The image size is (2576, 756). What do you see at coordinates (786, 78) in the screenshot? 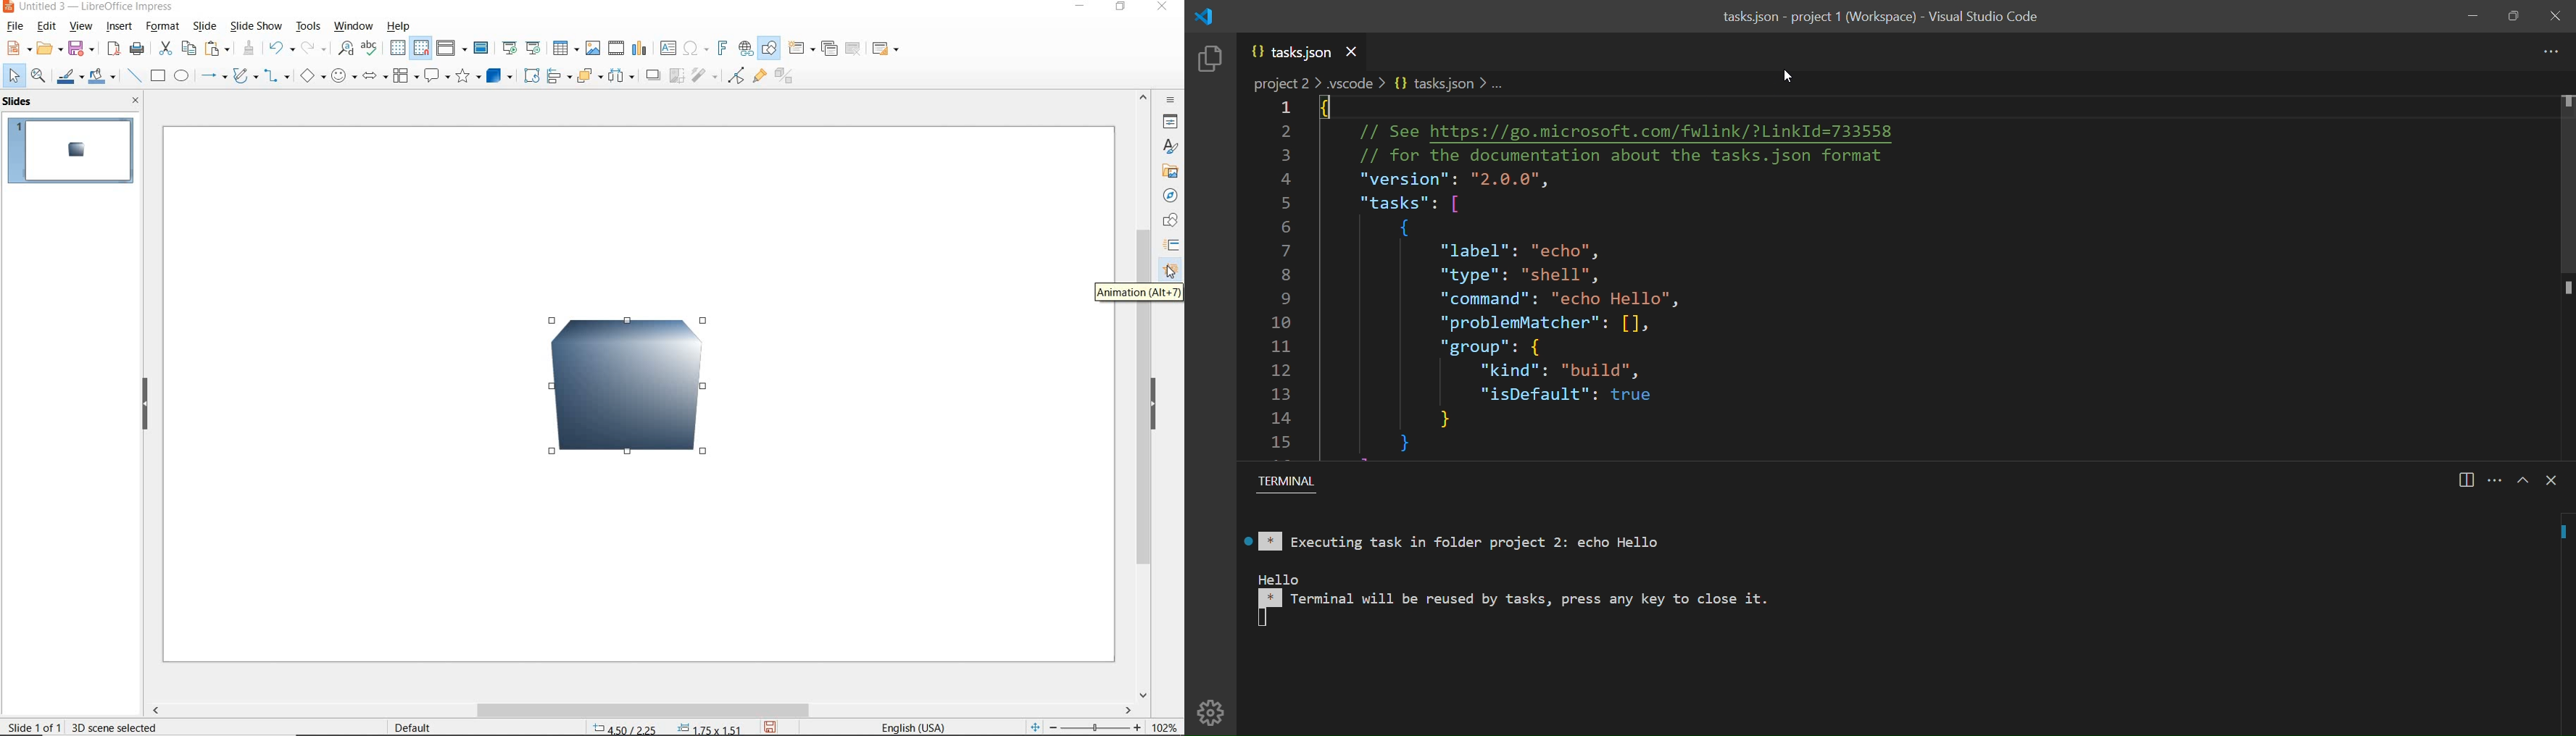
I see `toggle extrusion` at bounding box center [786, 78].